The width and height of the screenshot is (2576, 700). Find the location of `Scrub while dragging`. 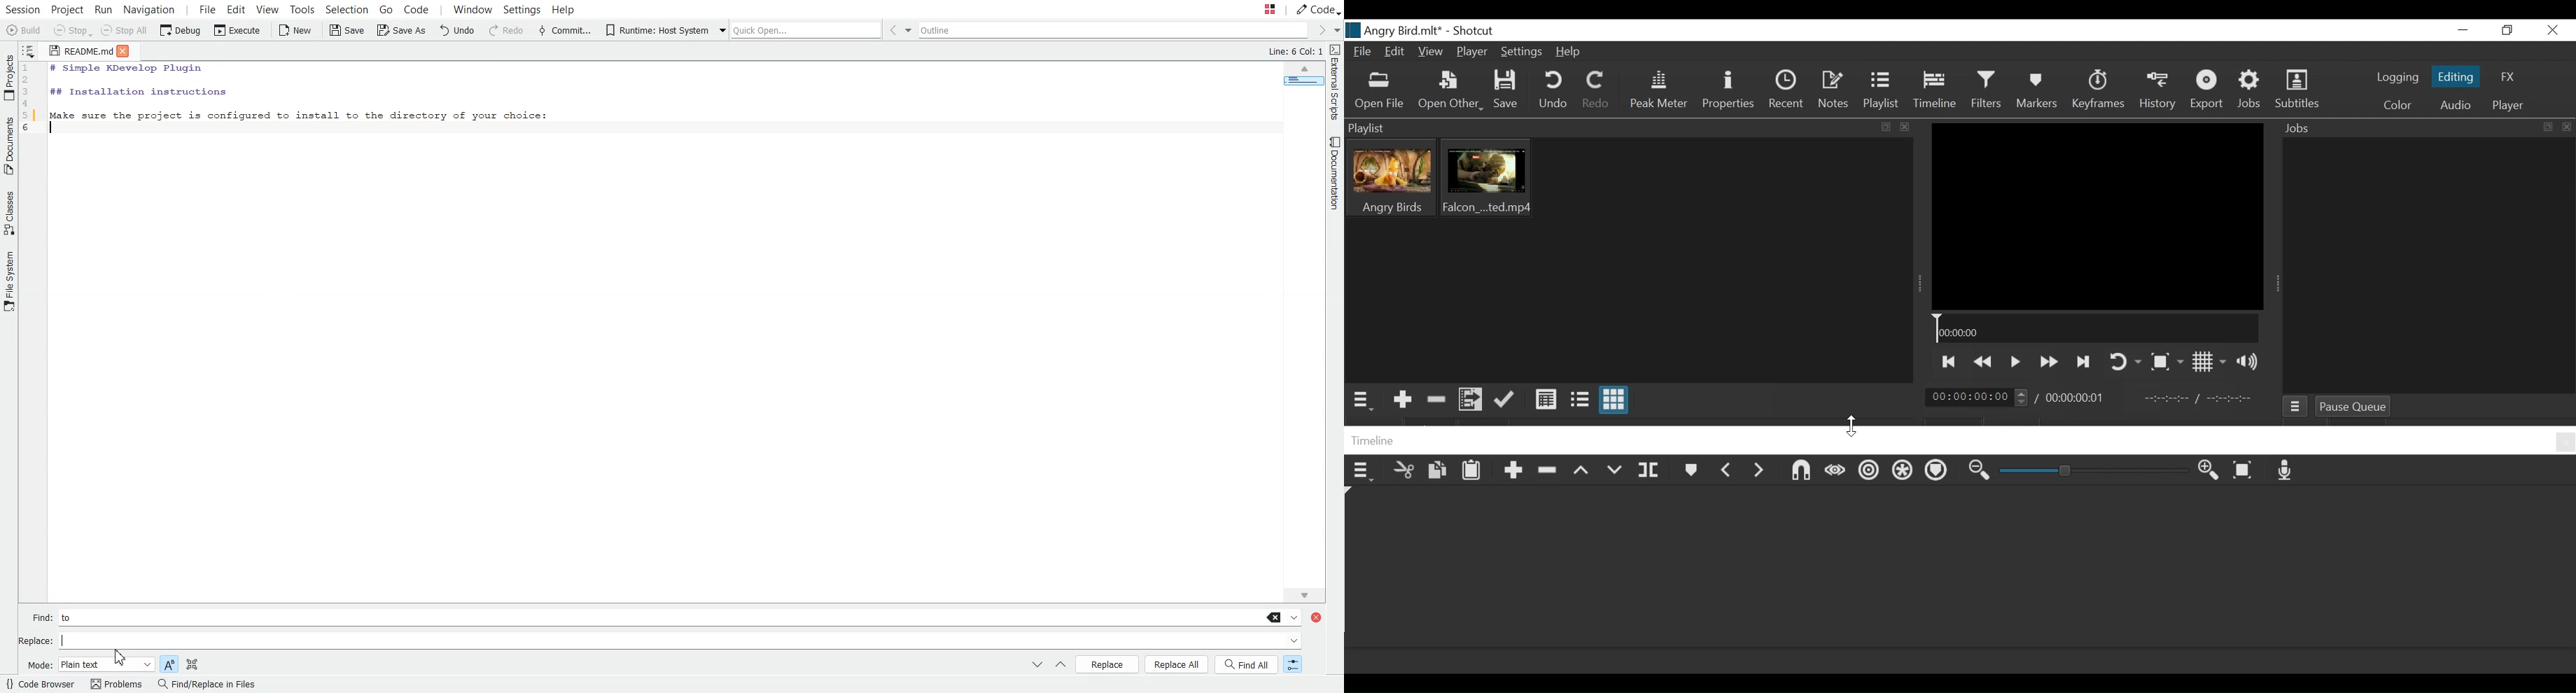

Scrub while dragging is located at coordinates (1836, 474).